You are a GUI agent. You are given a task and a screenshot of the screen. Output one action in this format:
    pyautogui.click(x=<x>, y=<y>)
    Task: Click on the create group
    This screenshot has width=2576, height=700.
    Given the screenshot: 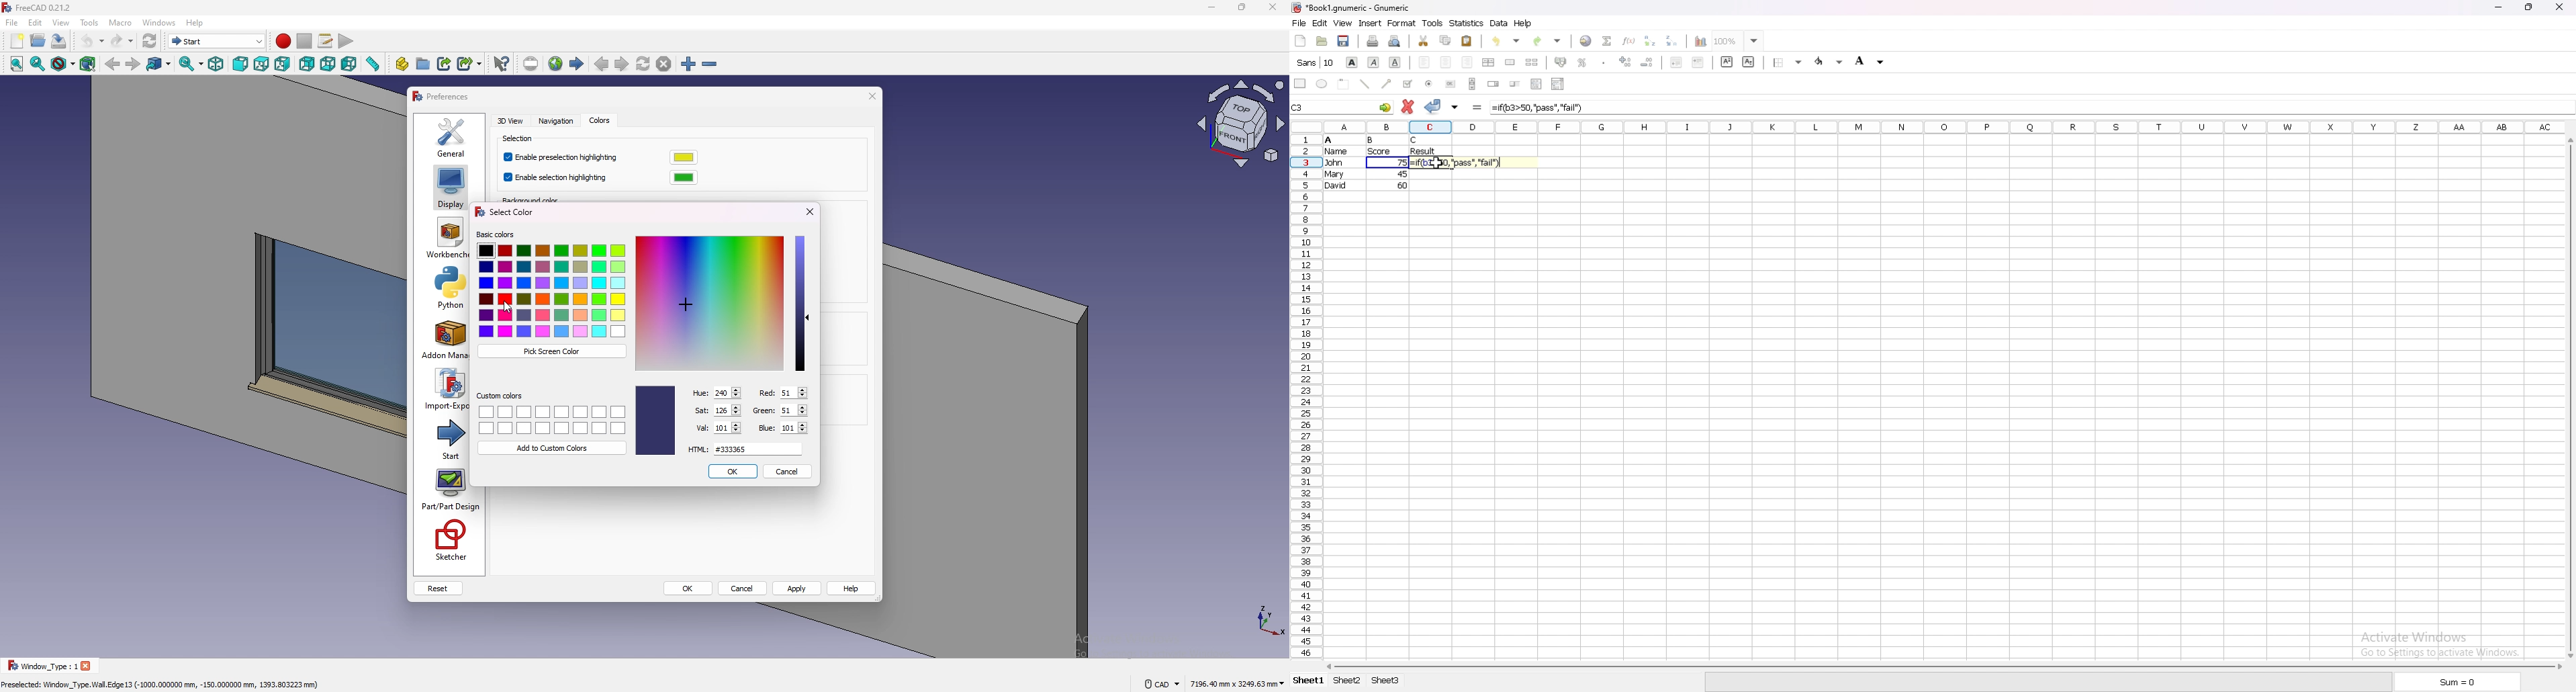 What is the action you would take?
    pyautogui.click(x=424, y=63)
    